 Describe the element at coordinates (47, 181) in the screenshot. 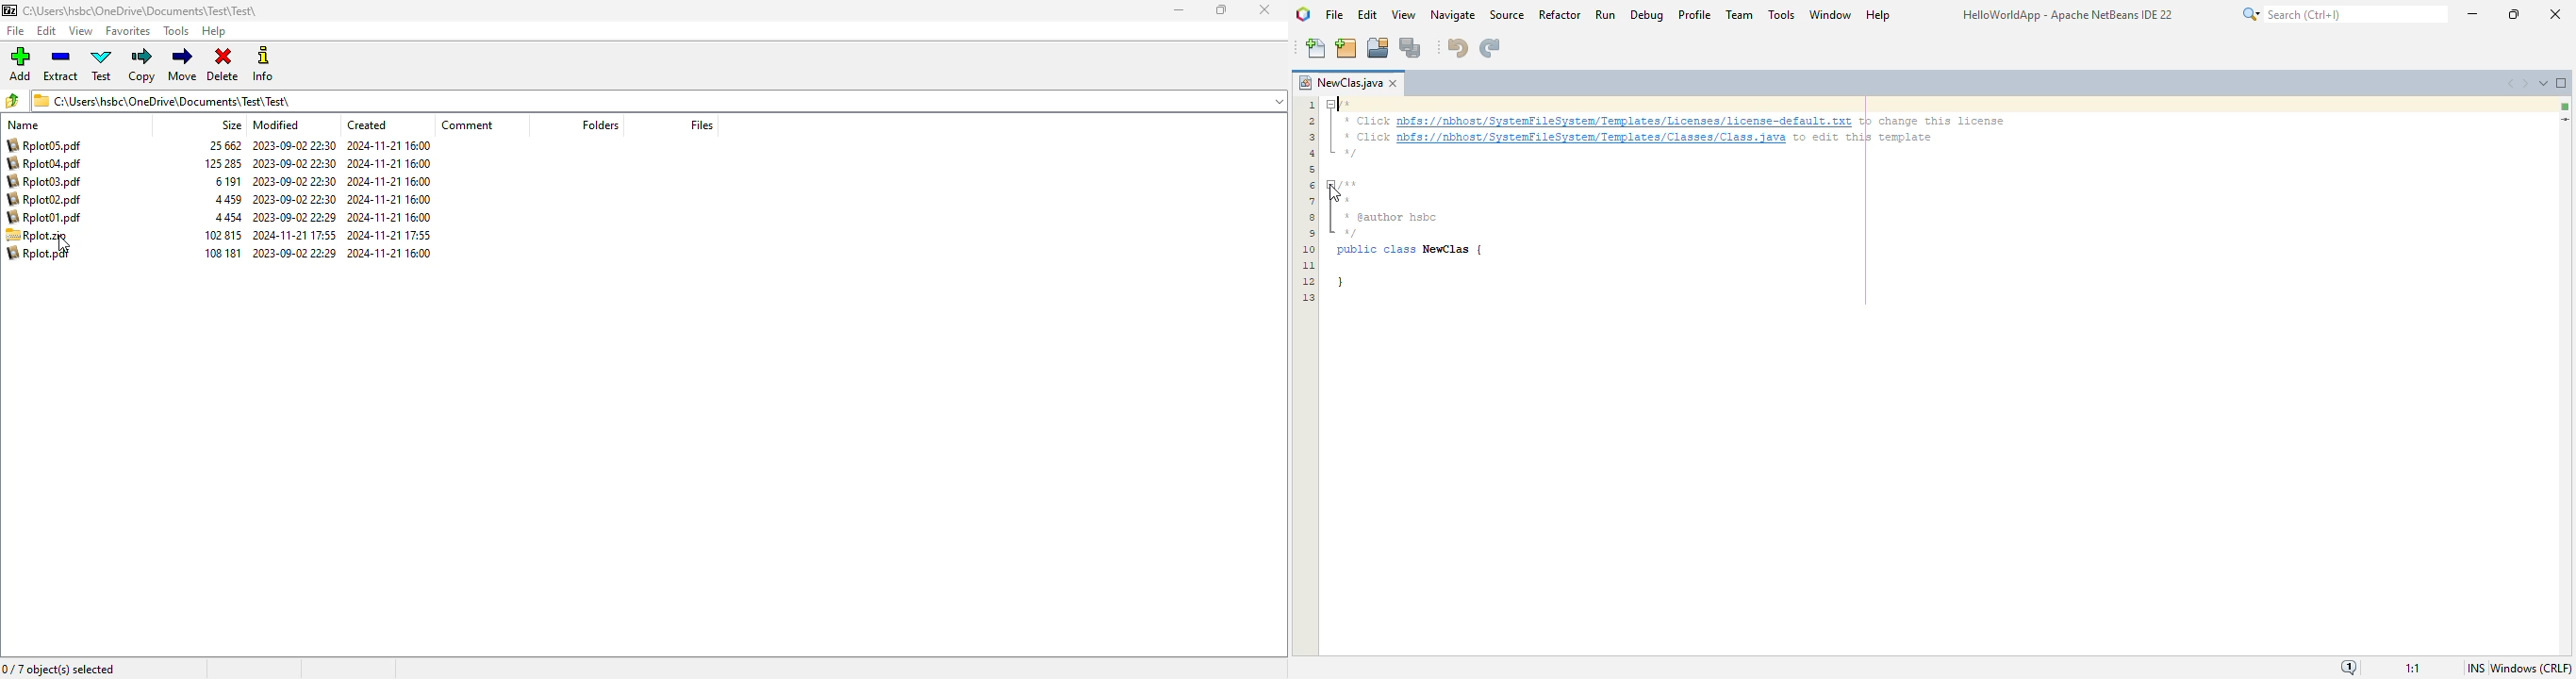

I see `Rplot03.pdf` at that location.